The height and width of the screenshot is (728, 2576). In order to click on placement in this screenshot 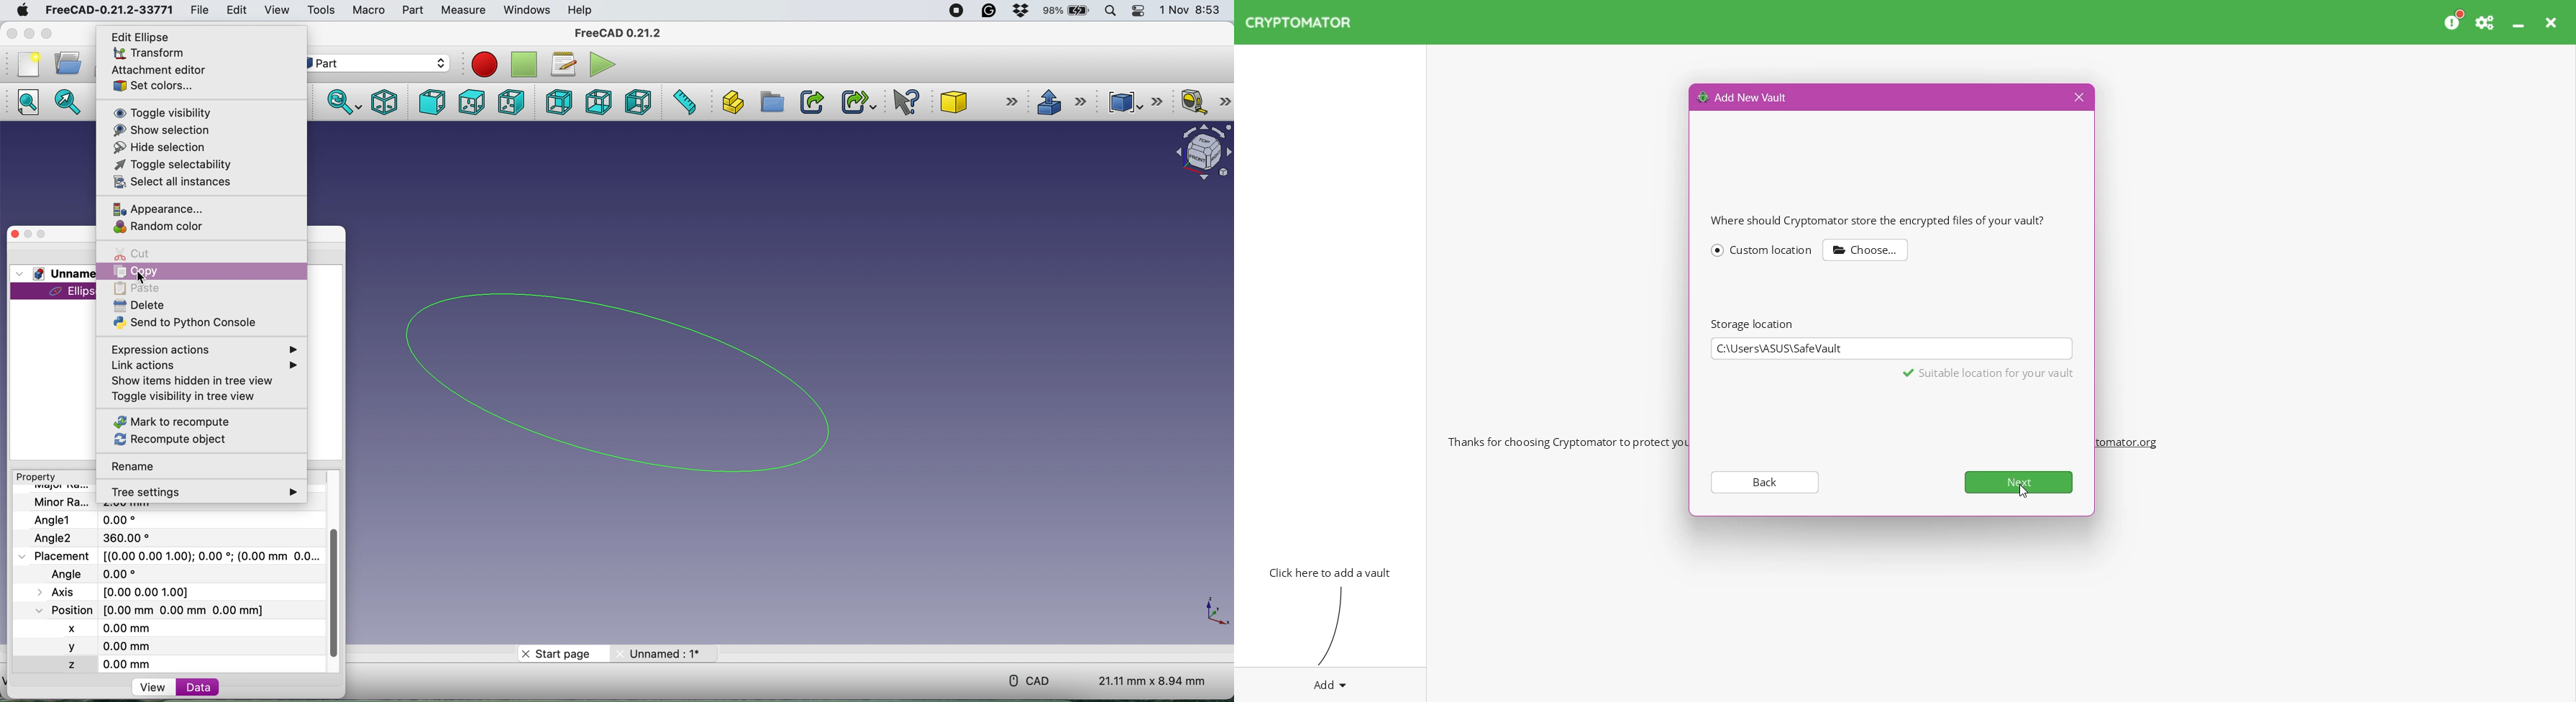, I will do `click(178, 556)`.